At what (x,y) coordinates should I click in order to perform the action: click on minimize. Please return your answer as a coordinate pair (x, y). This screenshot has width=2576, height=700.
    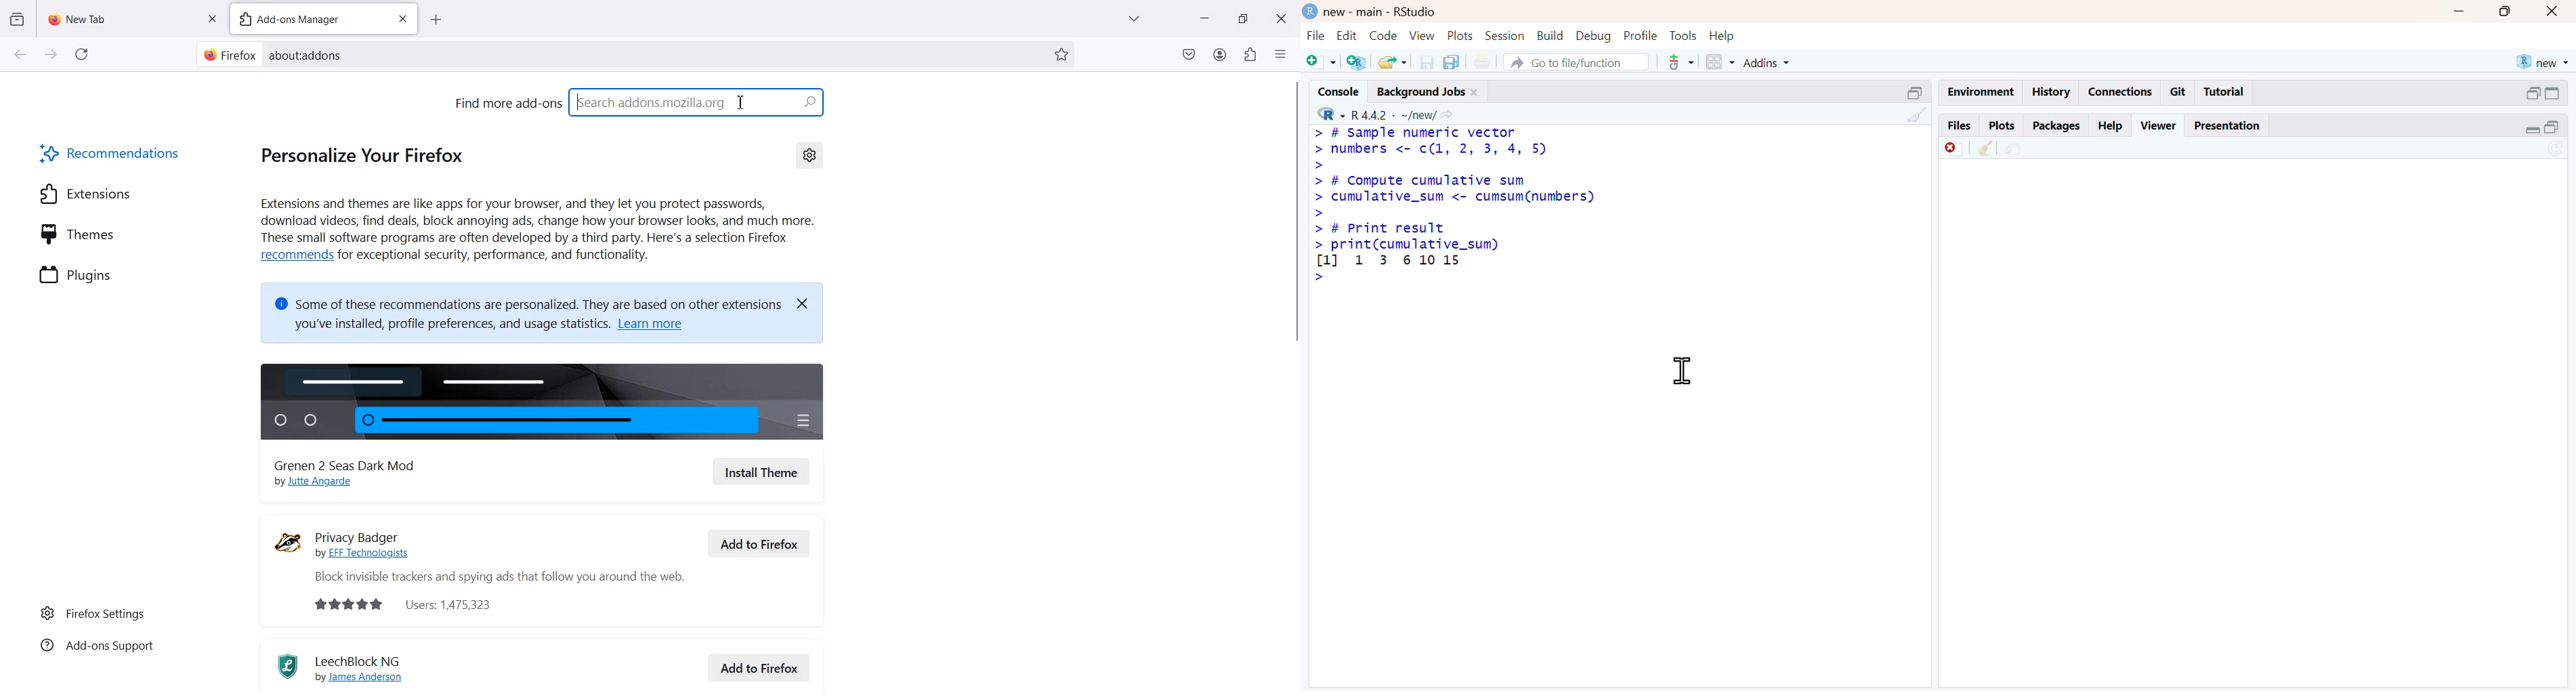
    Looking at the image, I should click on (2460, 11).